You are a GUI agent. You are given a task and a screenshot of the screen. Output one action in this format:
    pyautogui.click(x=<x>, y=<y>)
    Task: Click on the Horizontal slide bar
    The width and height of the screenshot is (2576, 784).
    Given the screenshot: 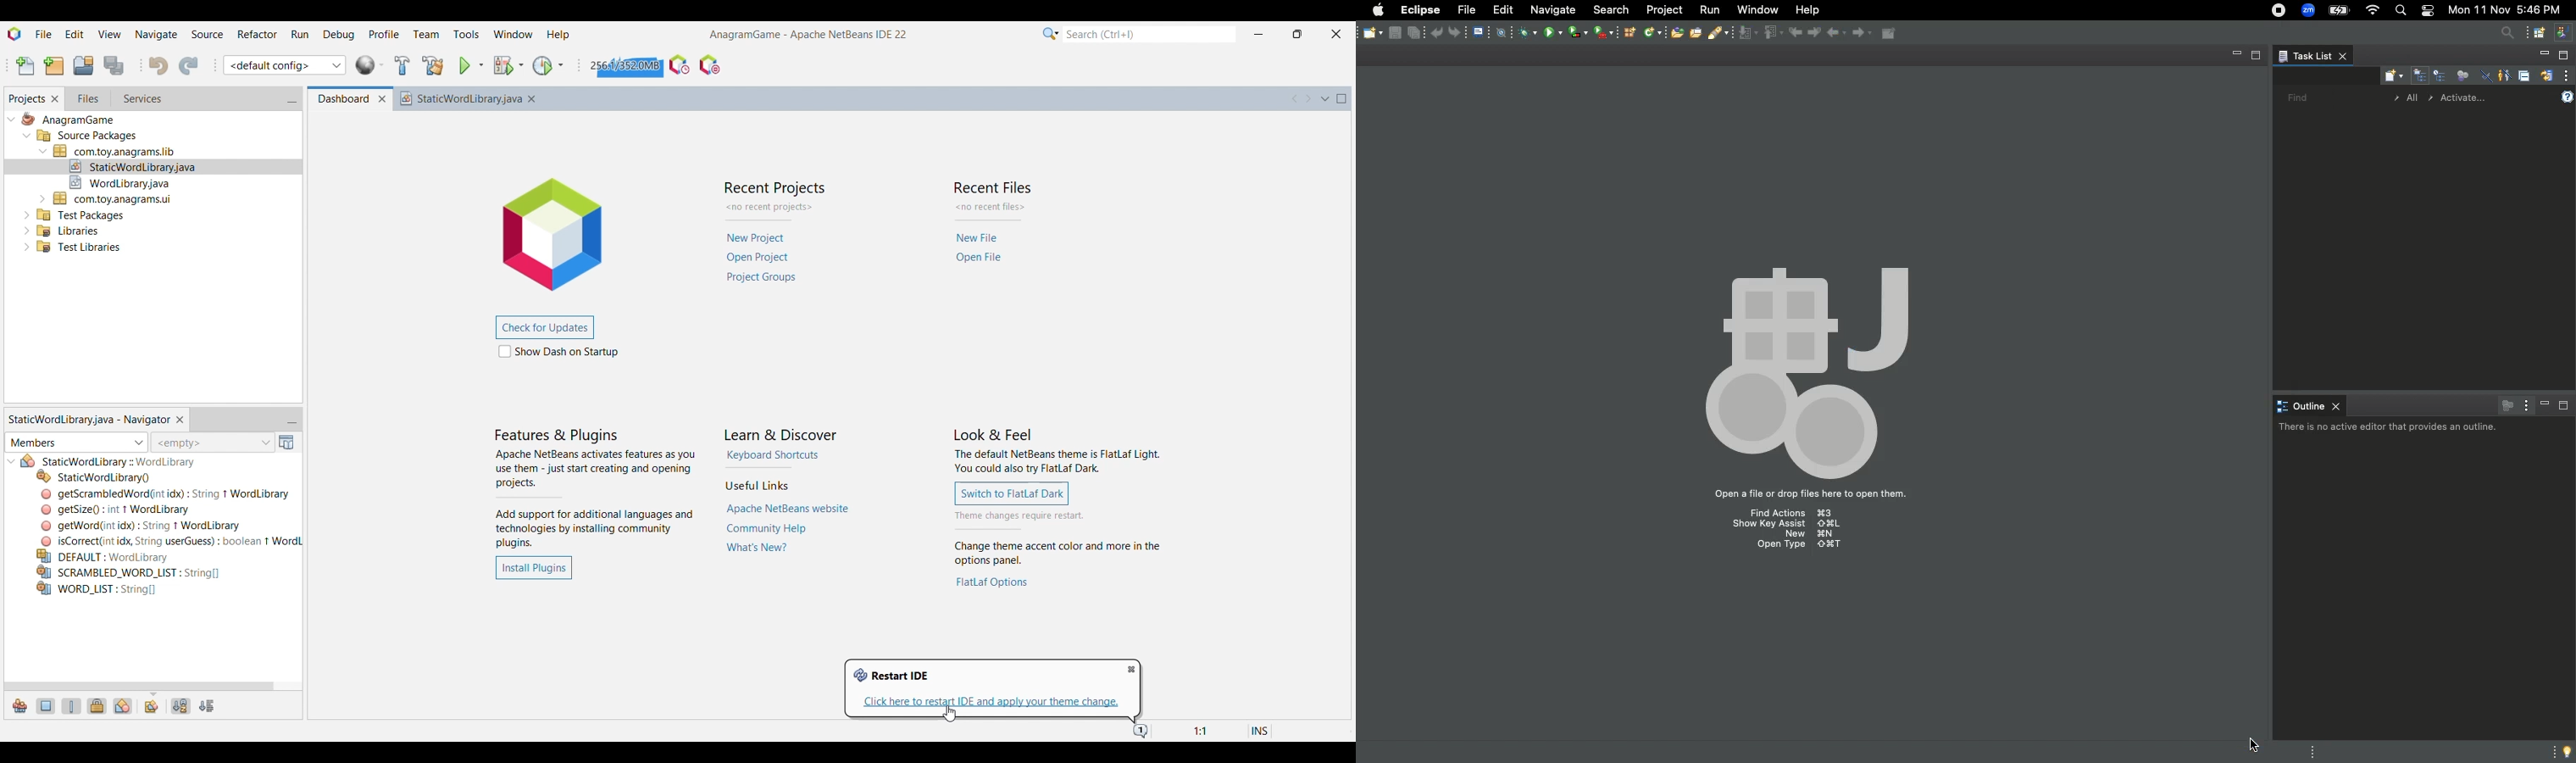 What is the action you would take?
    pyautogui.click(x=139, y=687)
    